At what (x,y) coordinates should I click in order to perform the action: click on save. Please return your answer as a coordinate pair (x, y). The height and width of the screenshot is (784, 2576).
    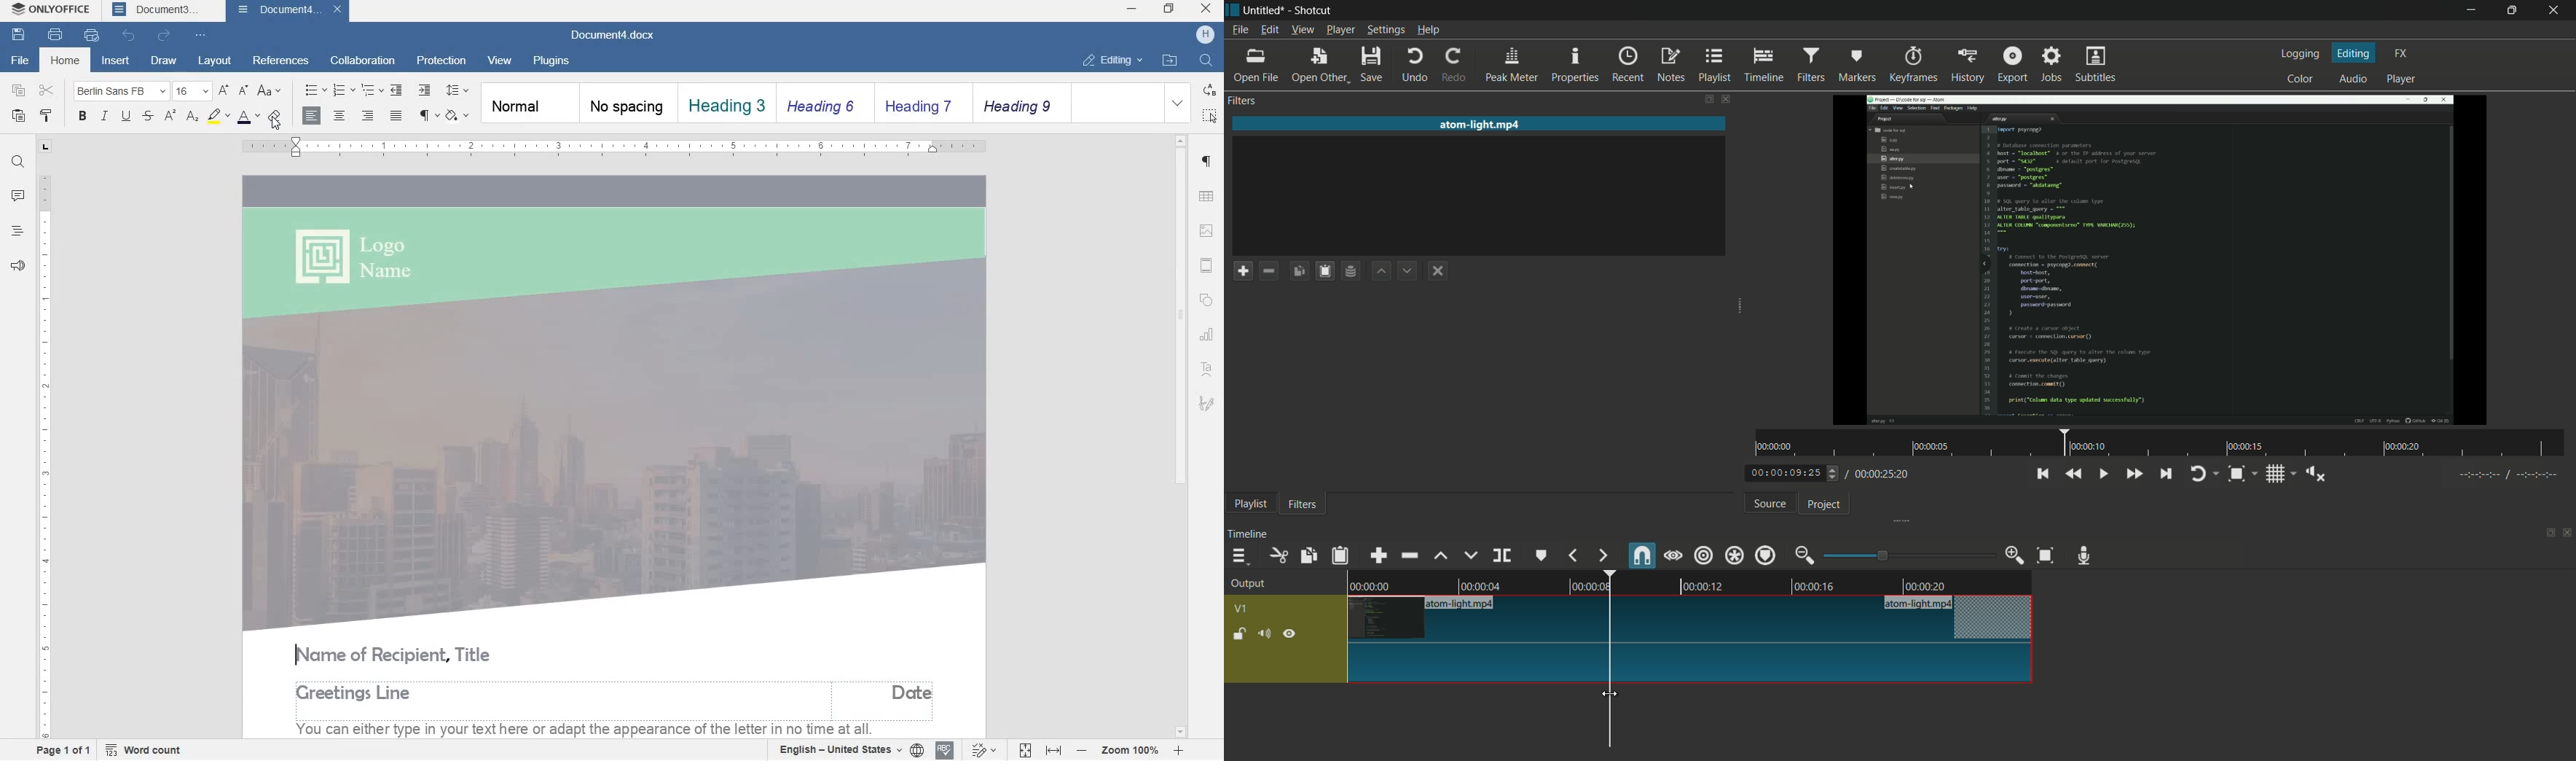
    Looking at the image, I should click on (18, 36).